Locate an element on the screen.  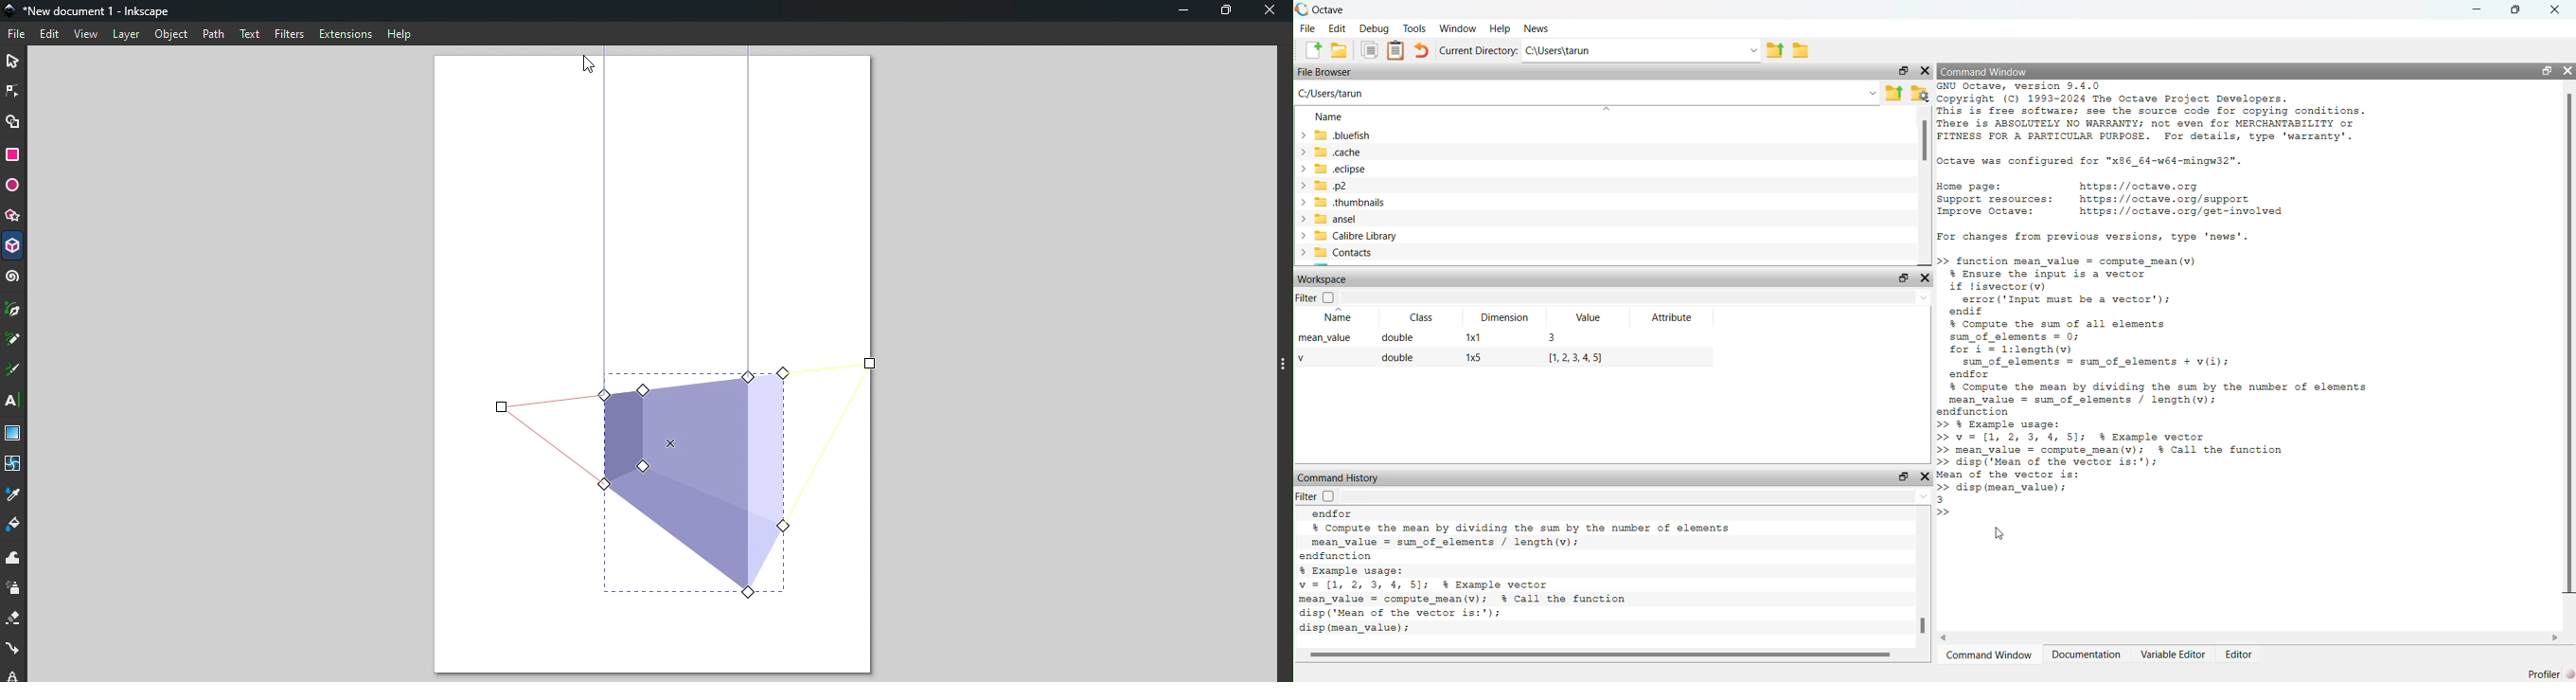
For changes from previous versions, type 'news'. is located at coordinates (2092, 237).